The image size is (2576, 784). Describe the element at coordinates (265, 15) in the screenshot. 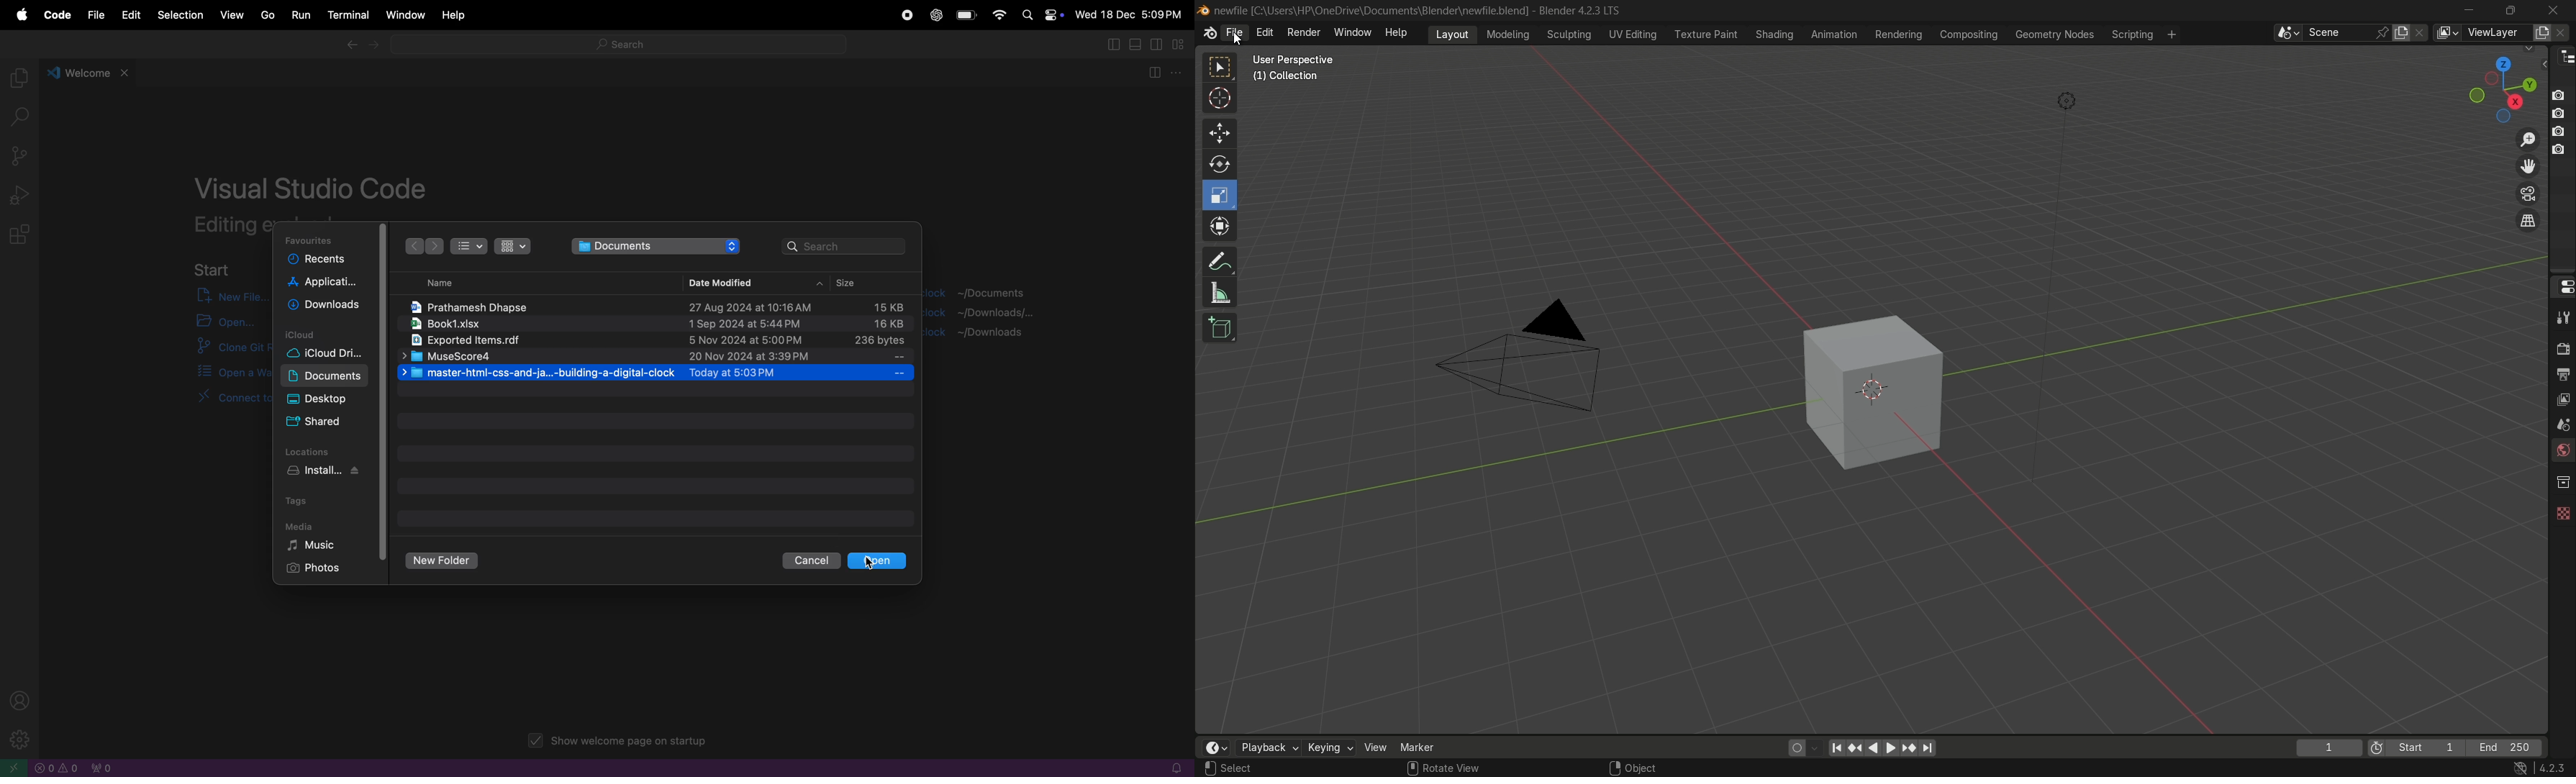

I see `go` at that location.